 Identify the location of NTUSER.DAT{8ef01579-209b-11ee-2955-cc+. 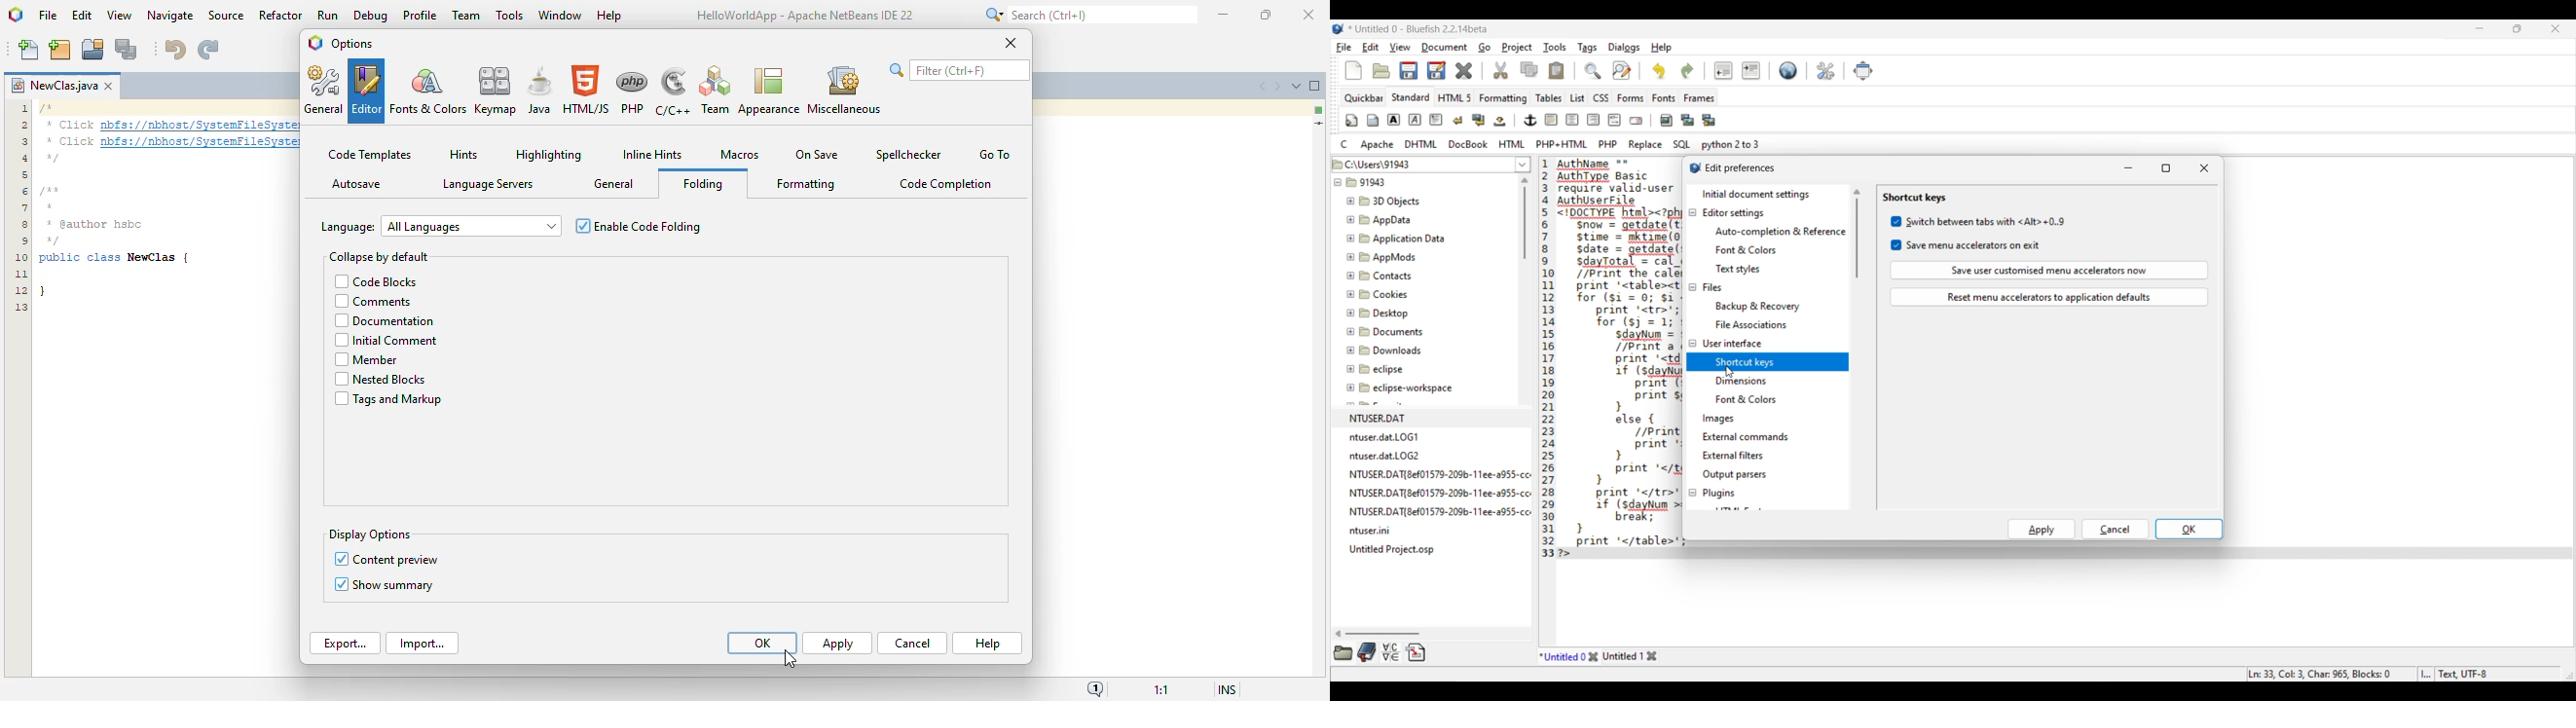
(1440, 472).